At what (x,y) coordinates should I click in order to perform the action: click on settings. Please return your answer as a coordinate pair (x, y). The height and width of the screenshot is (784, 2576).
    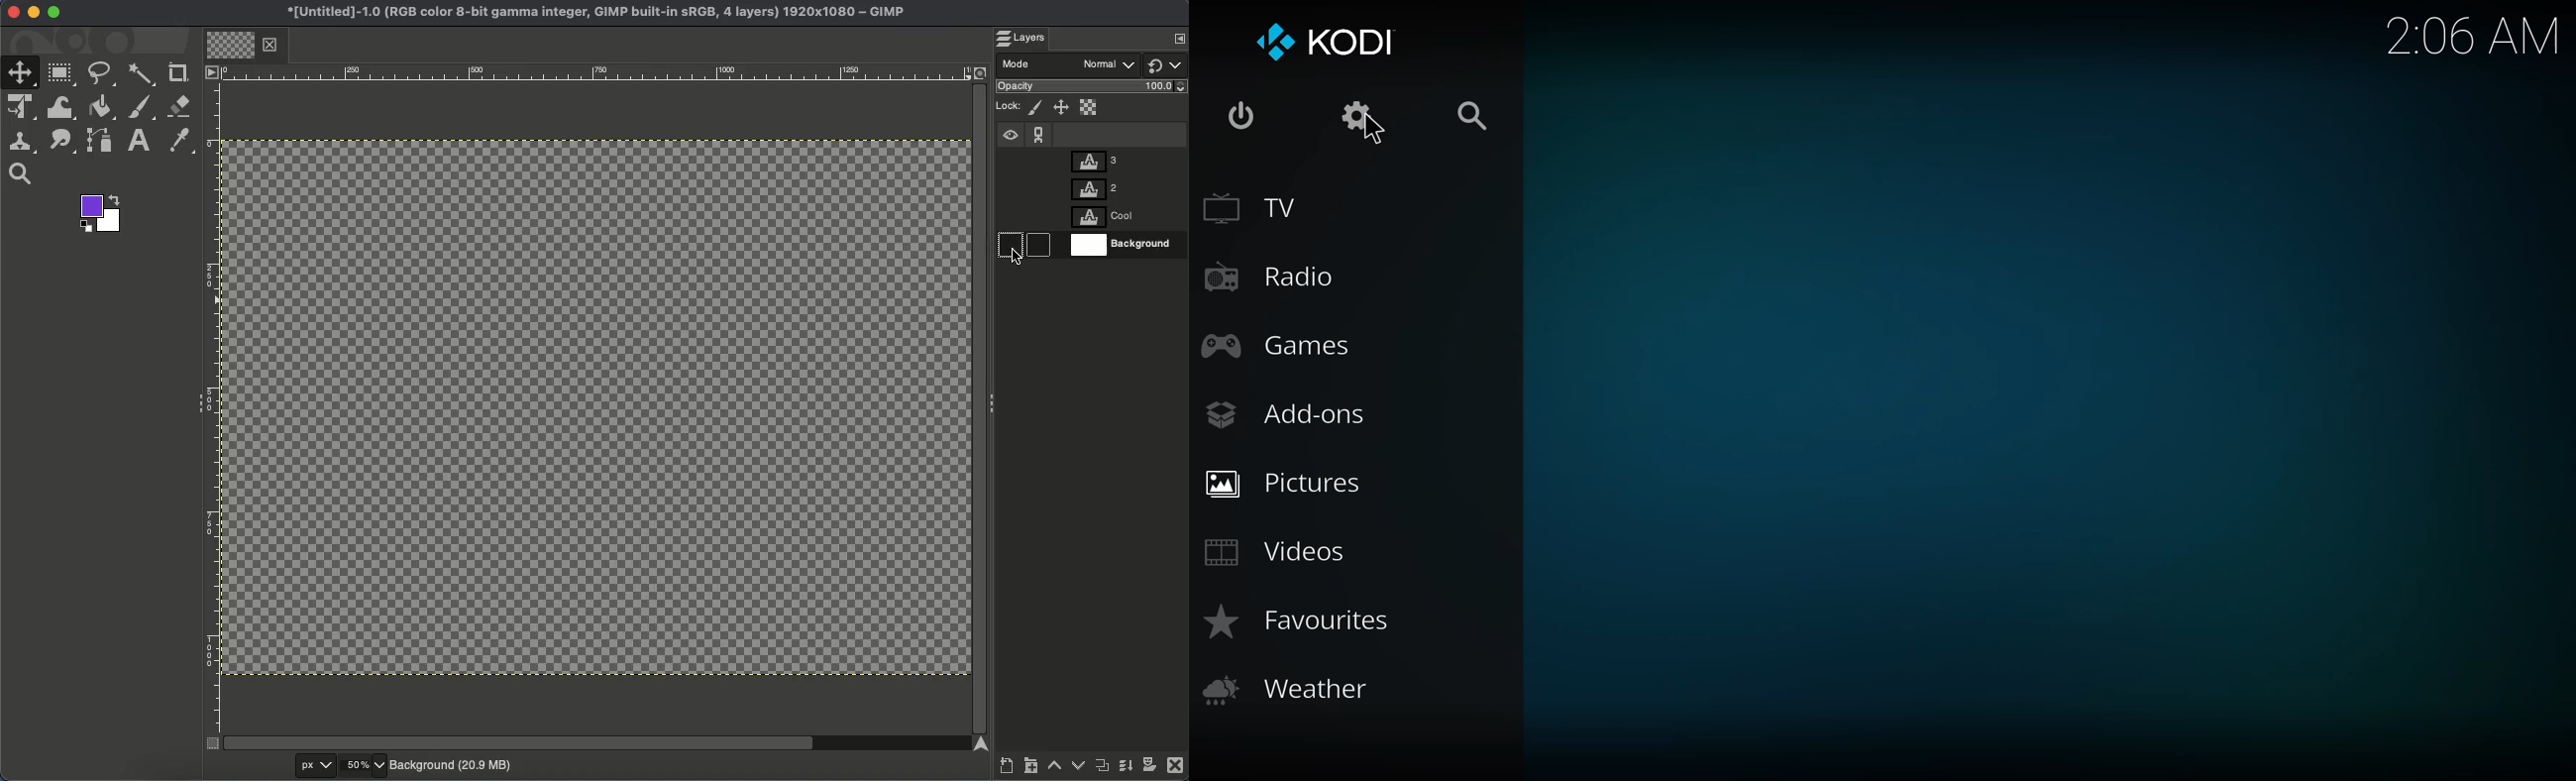
    Looking at the image, I should click on (1359, 120).